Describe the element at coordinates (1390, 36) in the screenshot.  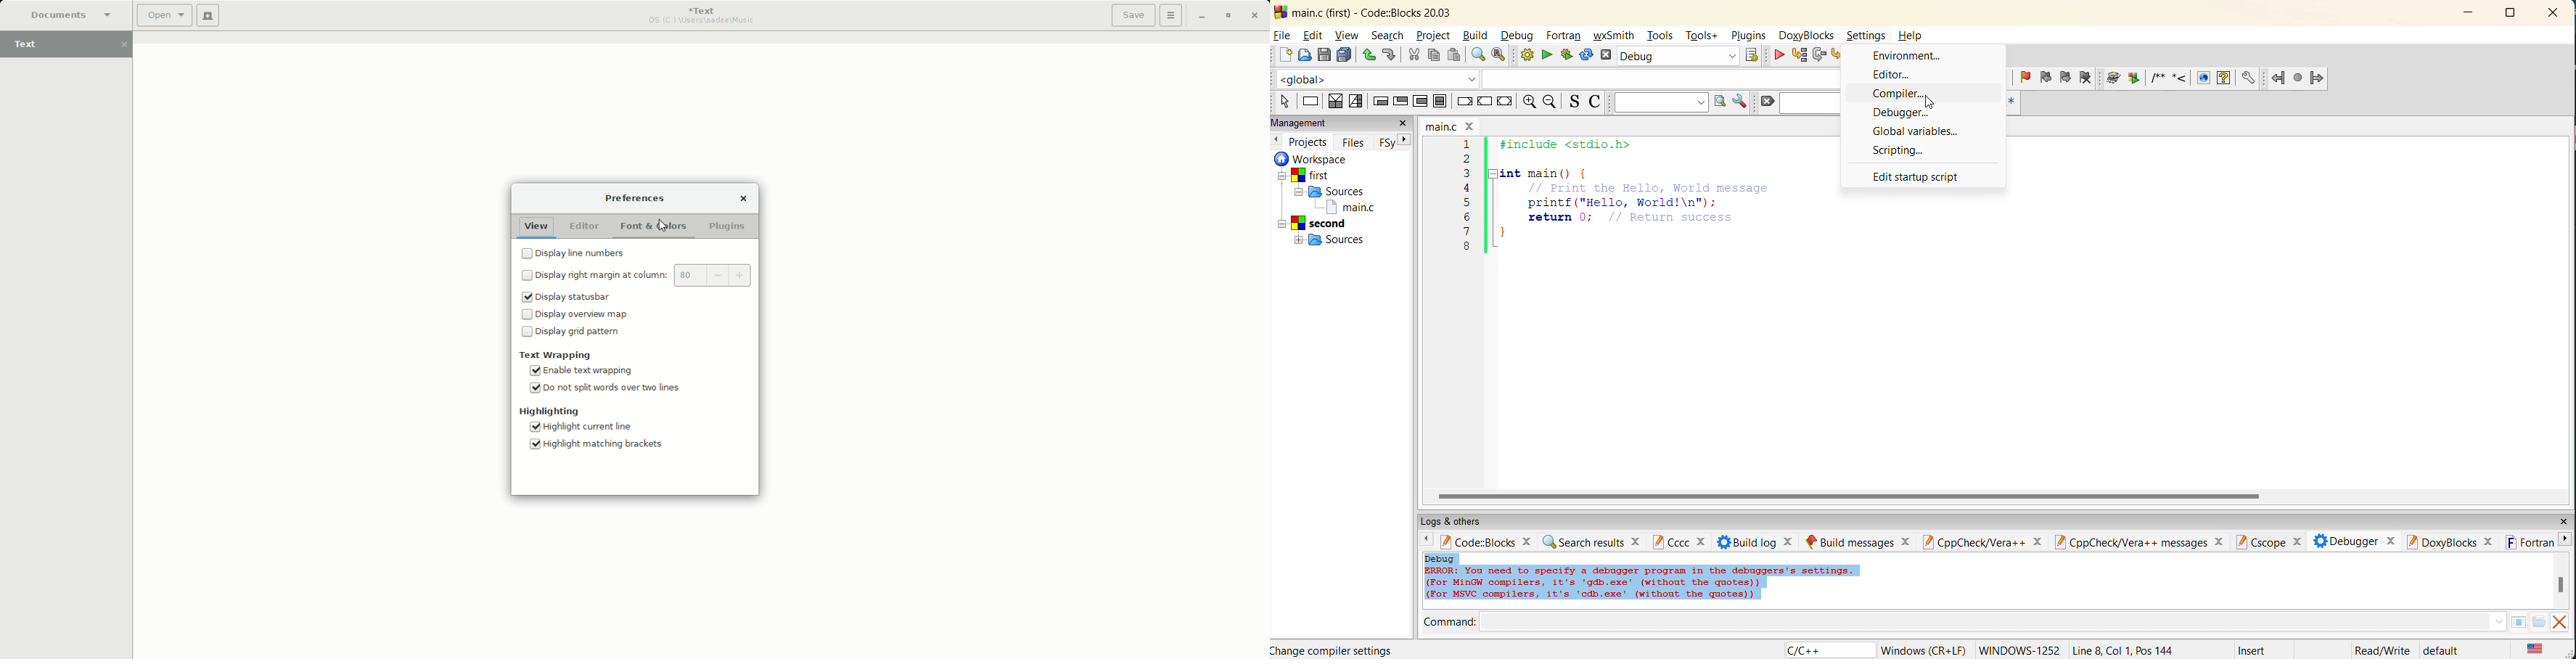
I see `search` at that location.